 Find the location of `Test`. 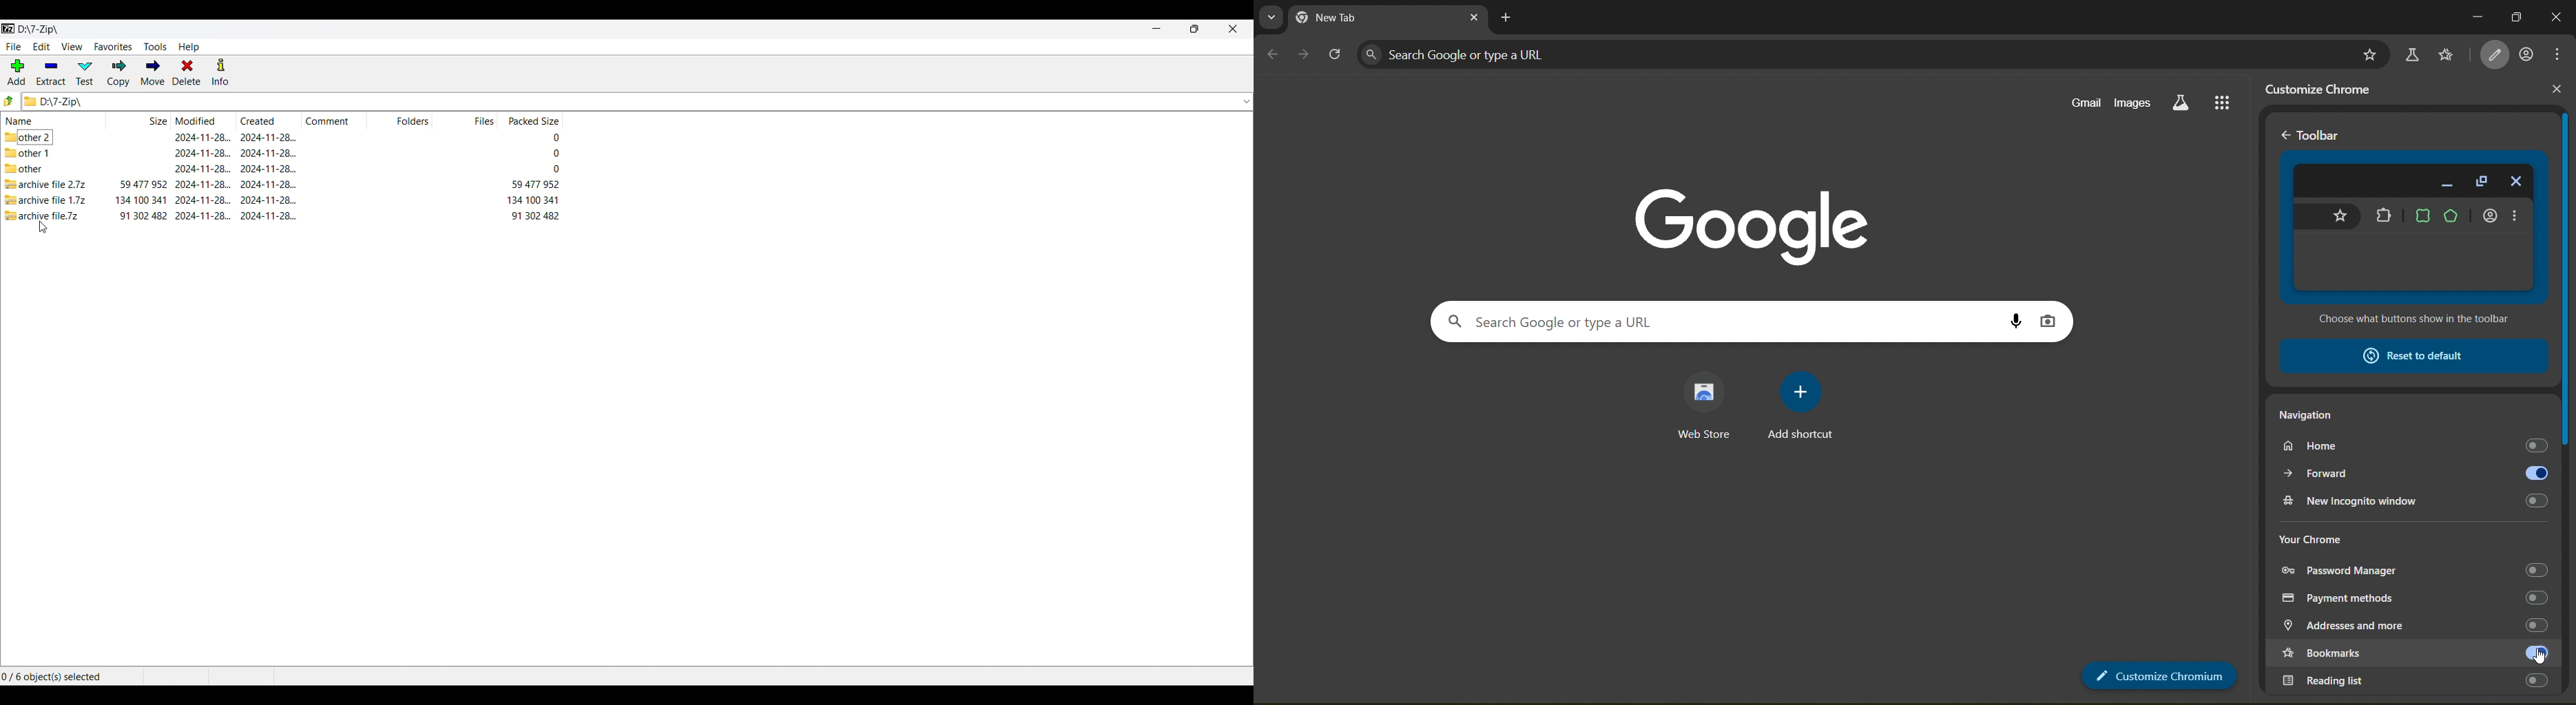

Test is located at coordinates (85, 73).